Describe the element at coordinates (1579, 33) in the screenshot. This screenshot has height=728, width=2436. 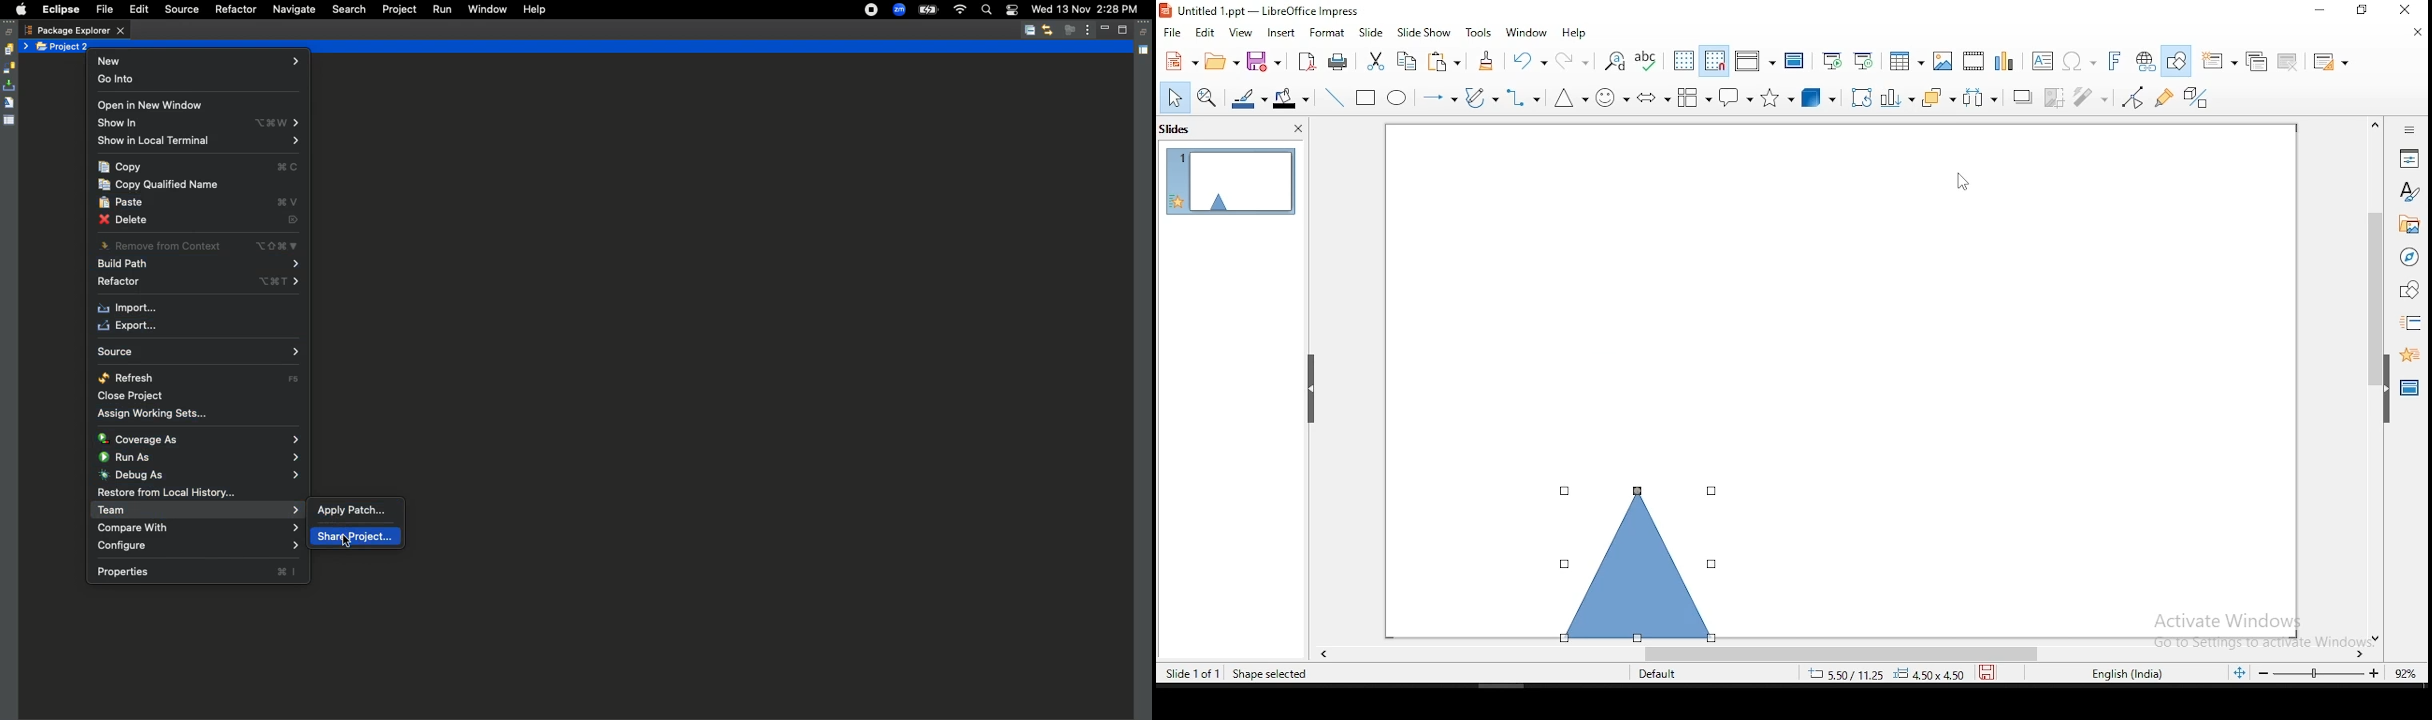
I see `help` at that location.